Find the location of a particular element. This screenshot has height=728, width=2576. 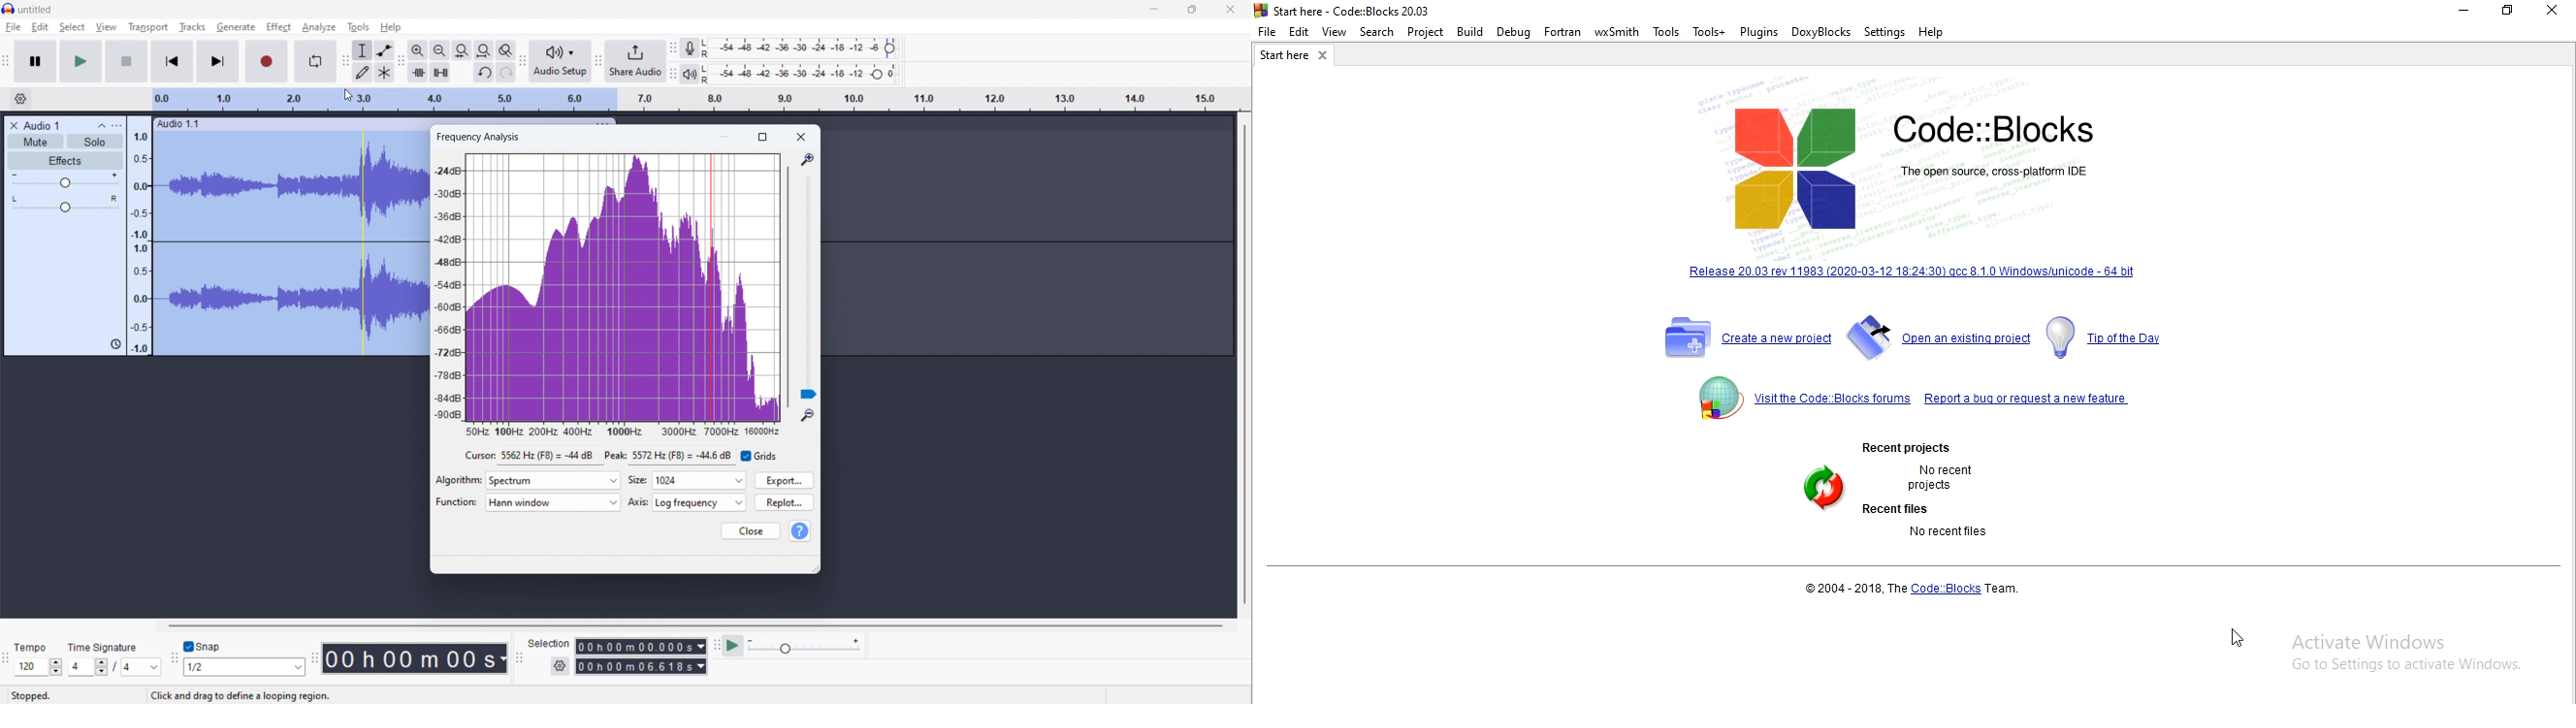

Filename is located at coordinates (1284, 56).